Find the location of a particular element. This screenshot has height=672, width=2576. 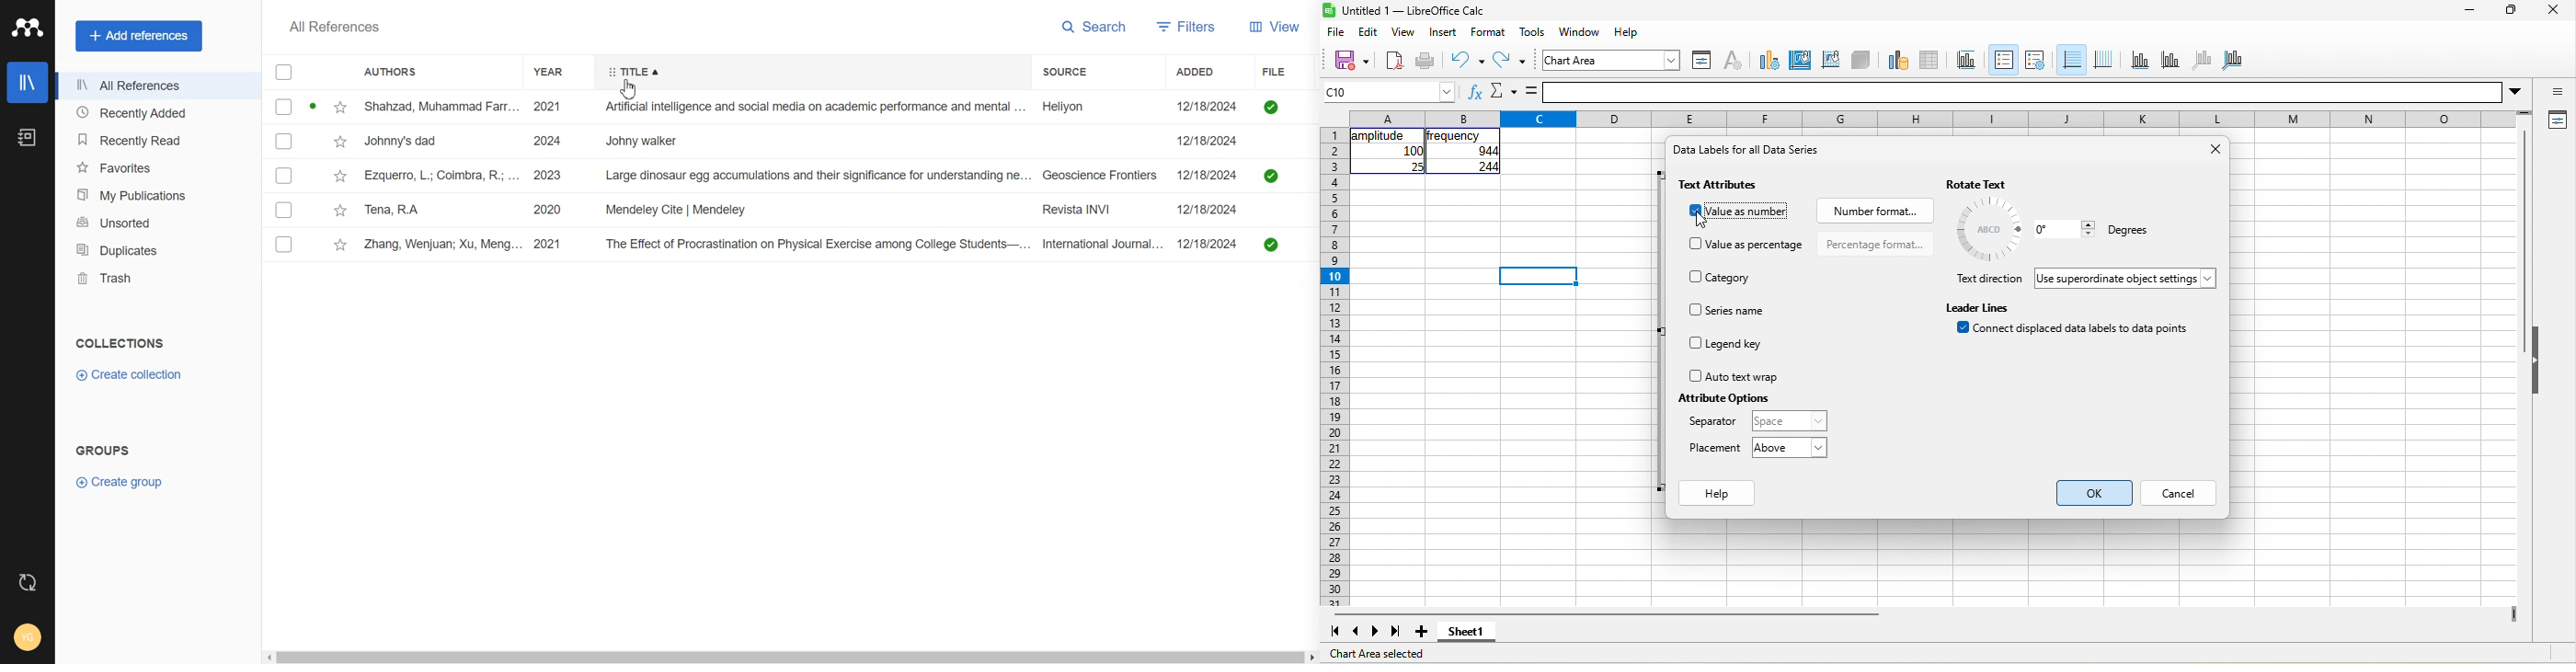

File is located at coordinates (840, 210).